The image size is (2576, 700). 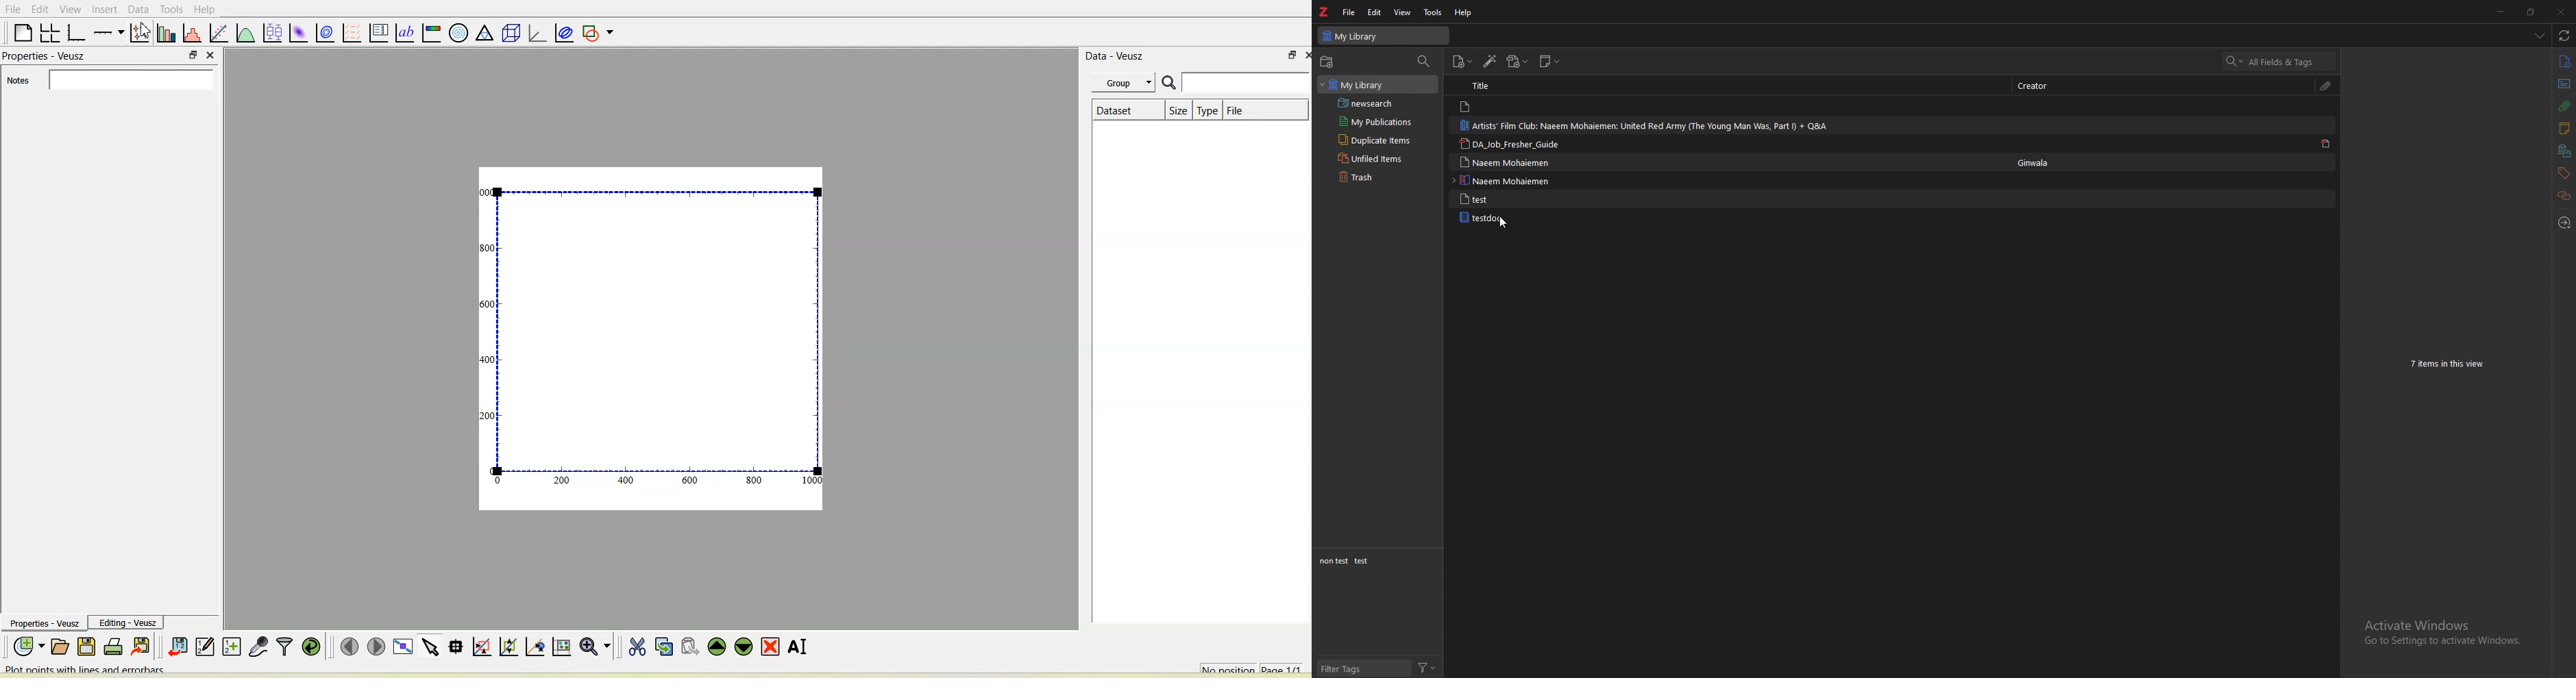 What do you see at coordinates (797, 645) in the screenshot?
I see `Renames the selected widget` at bounding box center [797, 645].